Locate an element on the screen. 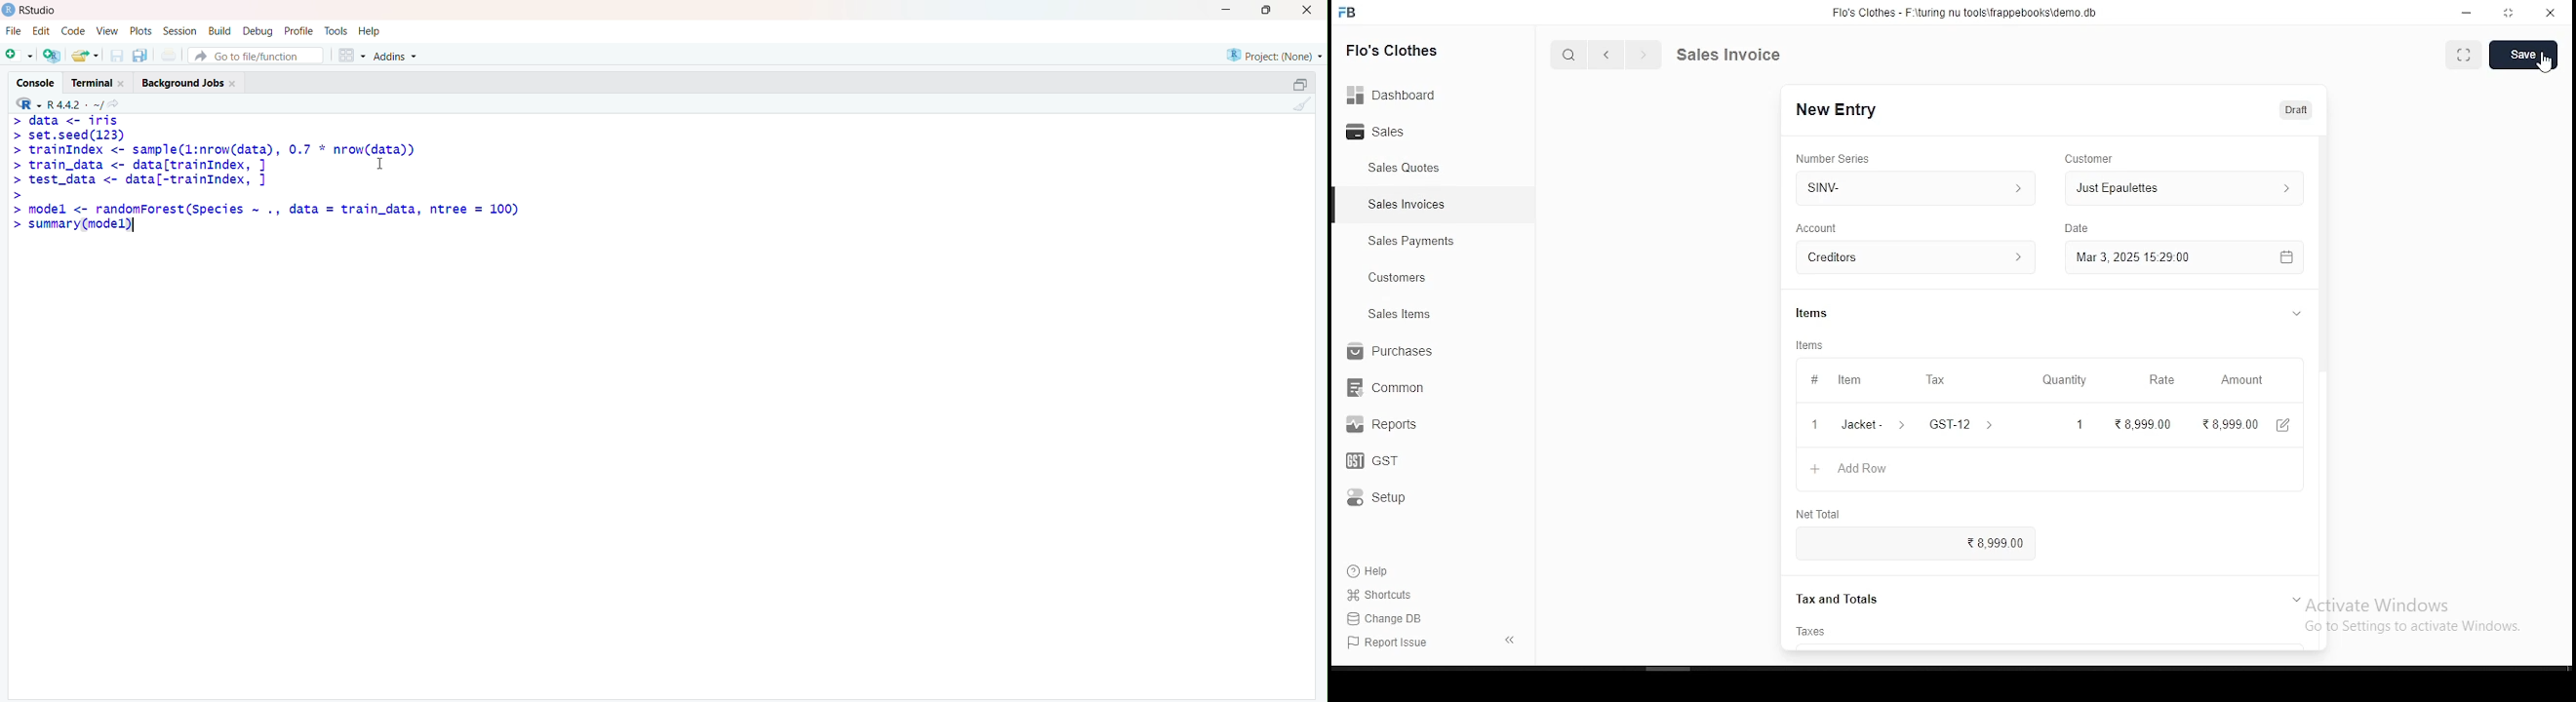 This screenshot has width=2576, height=728. rate is located at coordinates (2161, 380).